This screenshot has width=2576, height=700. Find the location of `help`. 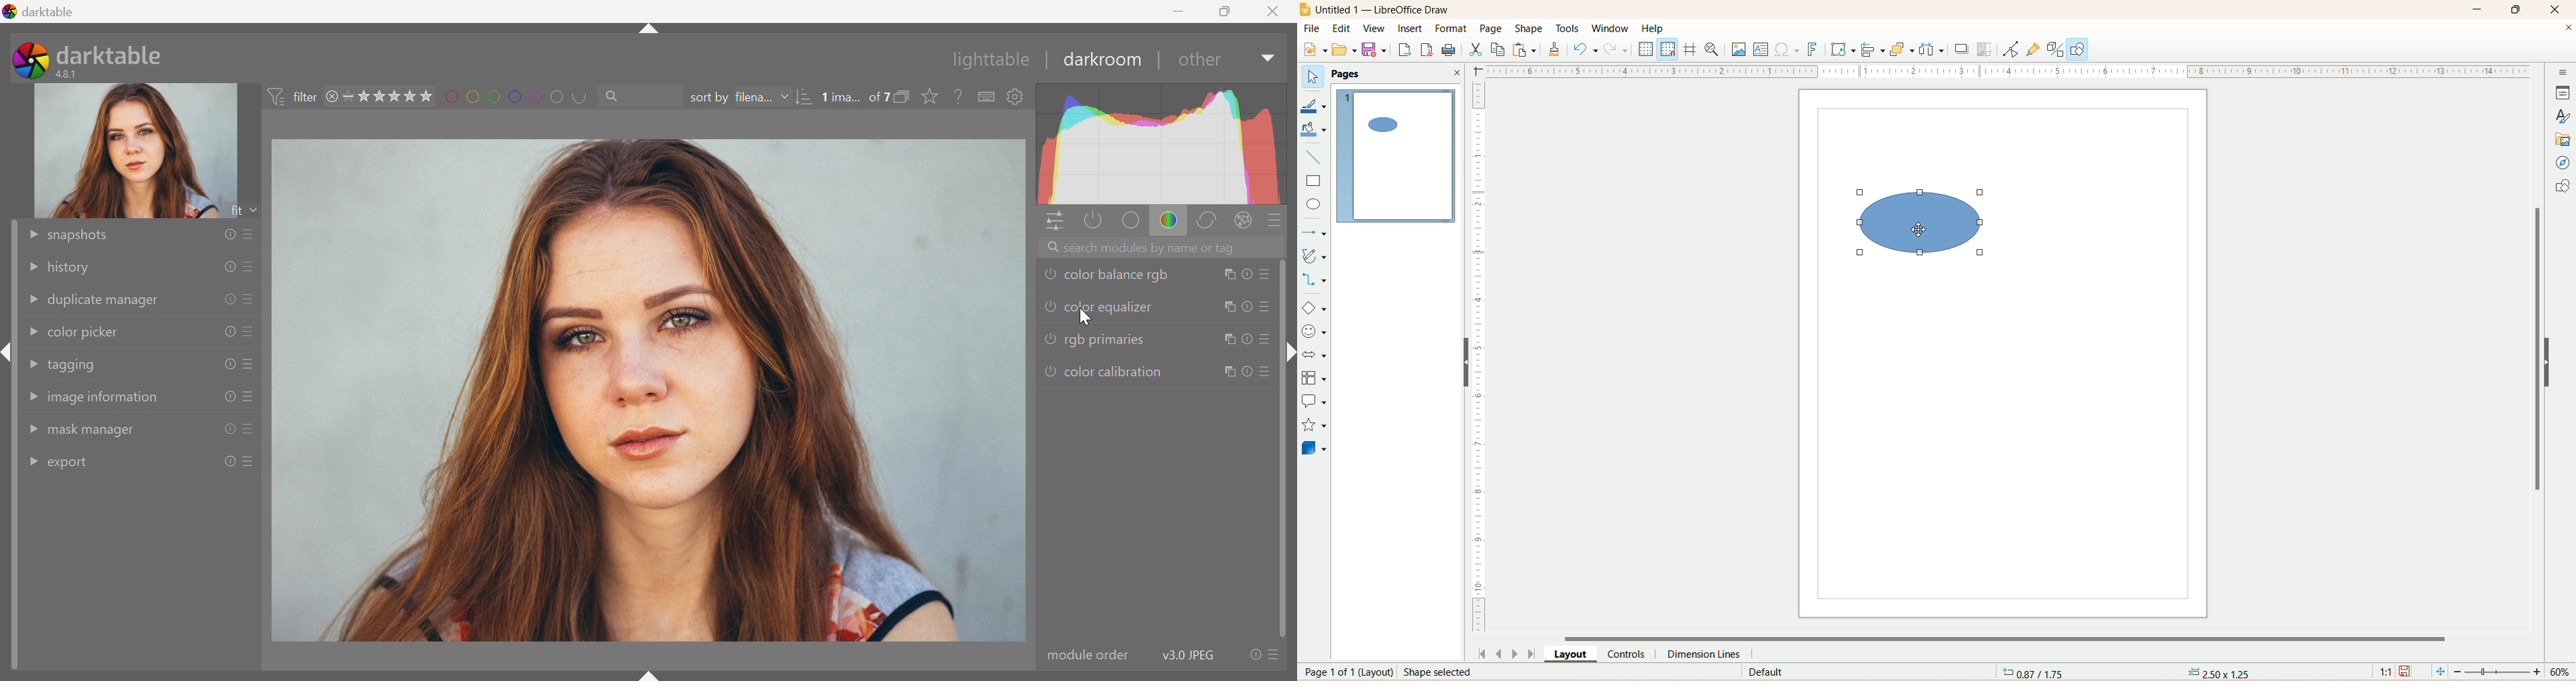

help is located at coordinates (1656, 30).